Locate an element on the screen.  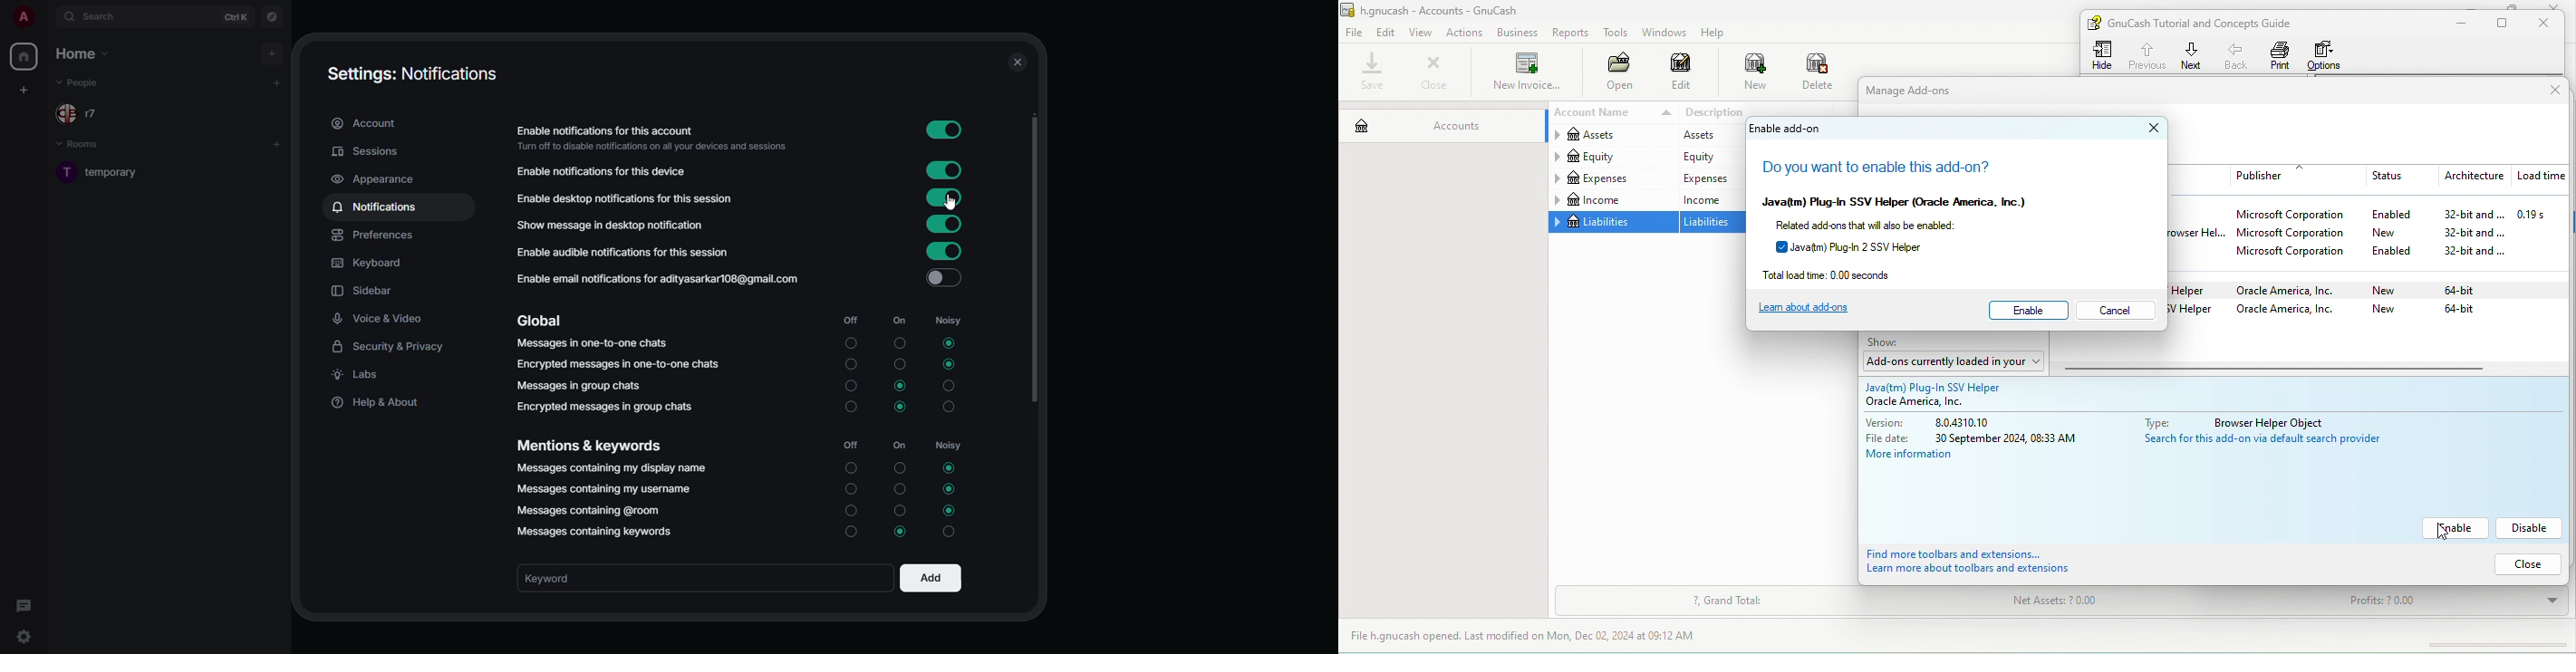
next is located at coordinates (2192, 55).